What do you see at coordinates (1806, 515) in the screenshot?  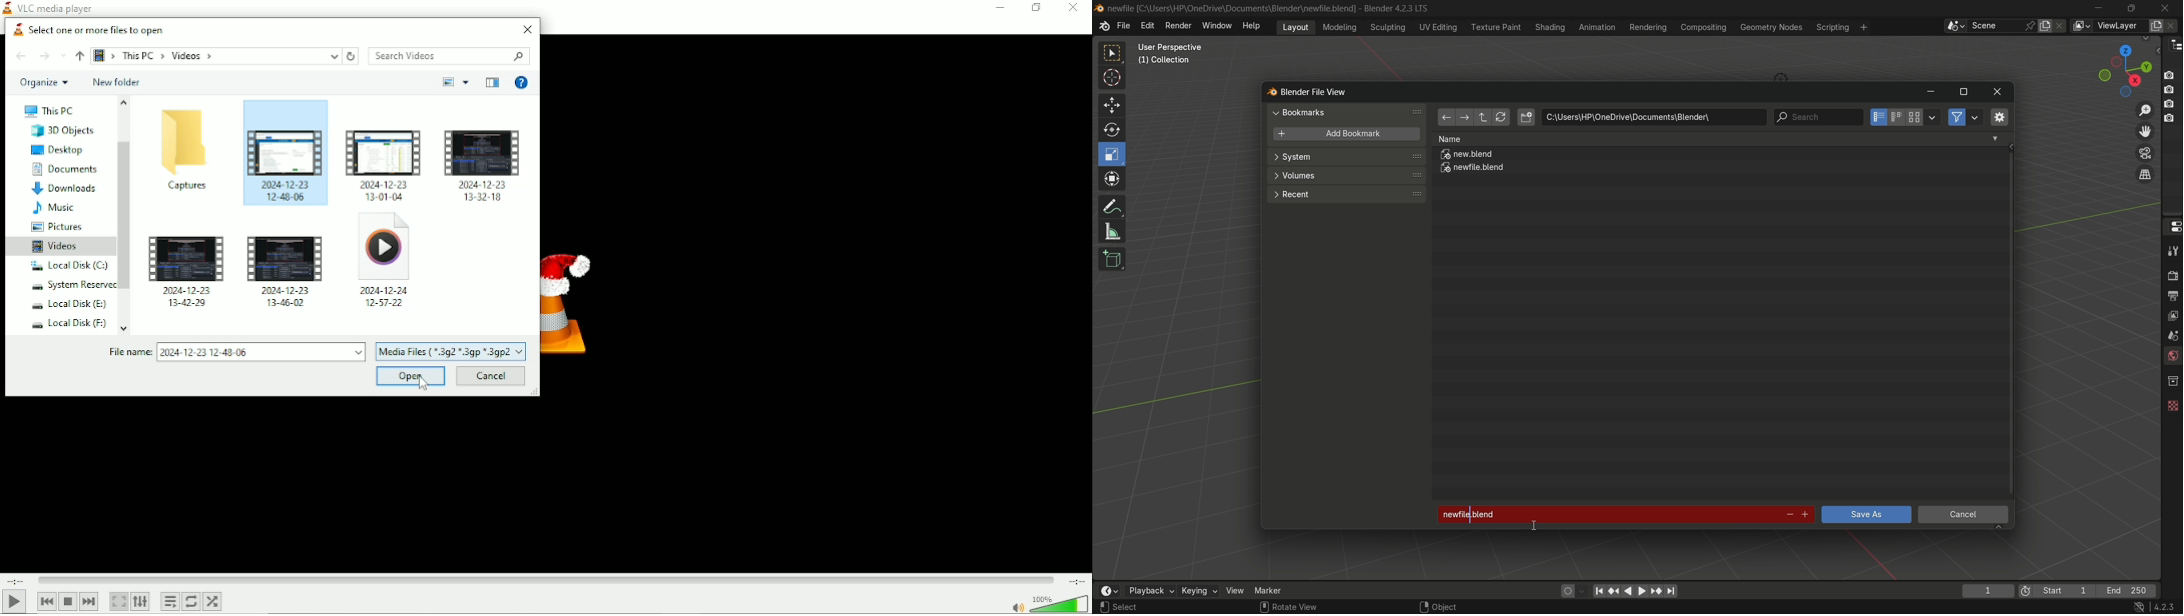 I see `increment file number` at bounding box center [1806, 515].